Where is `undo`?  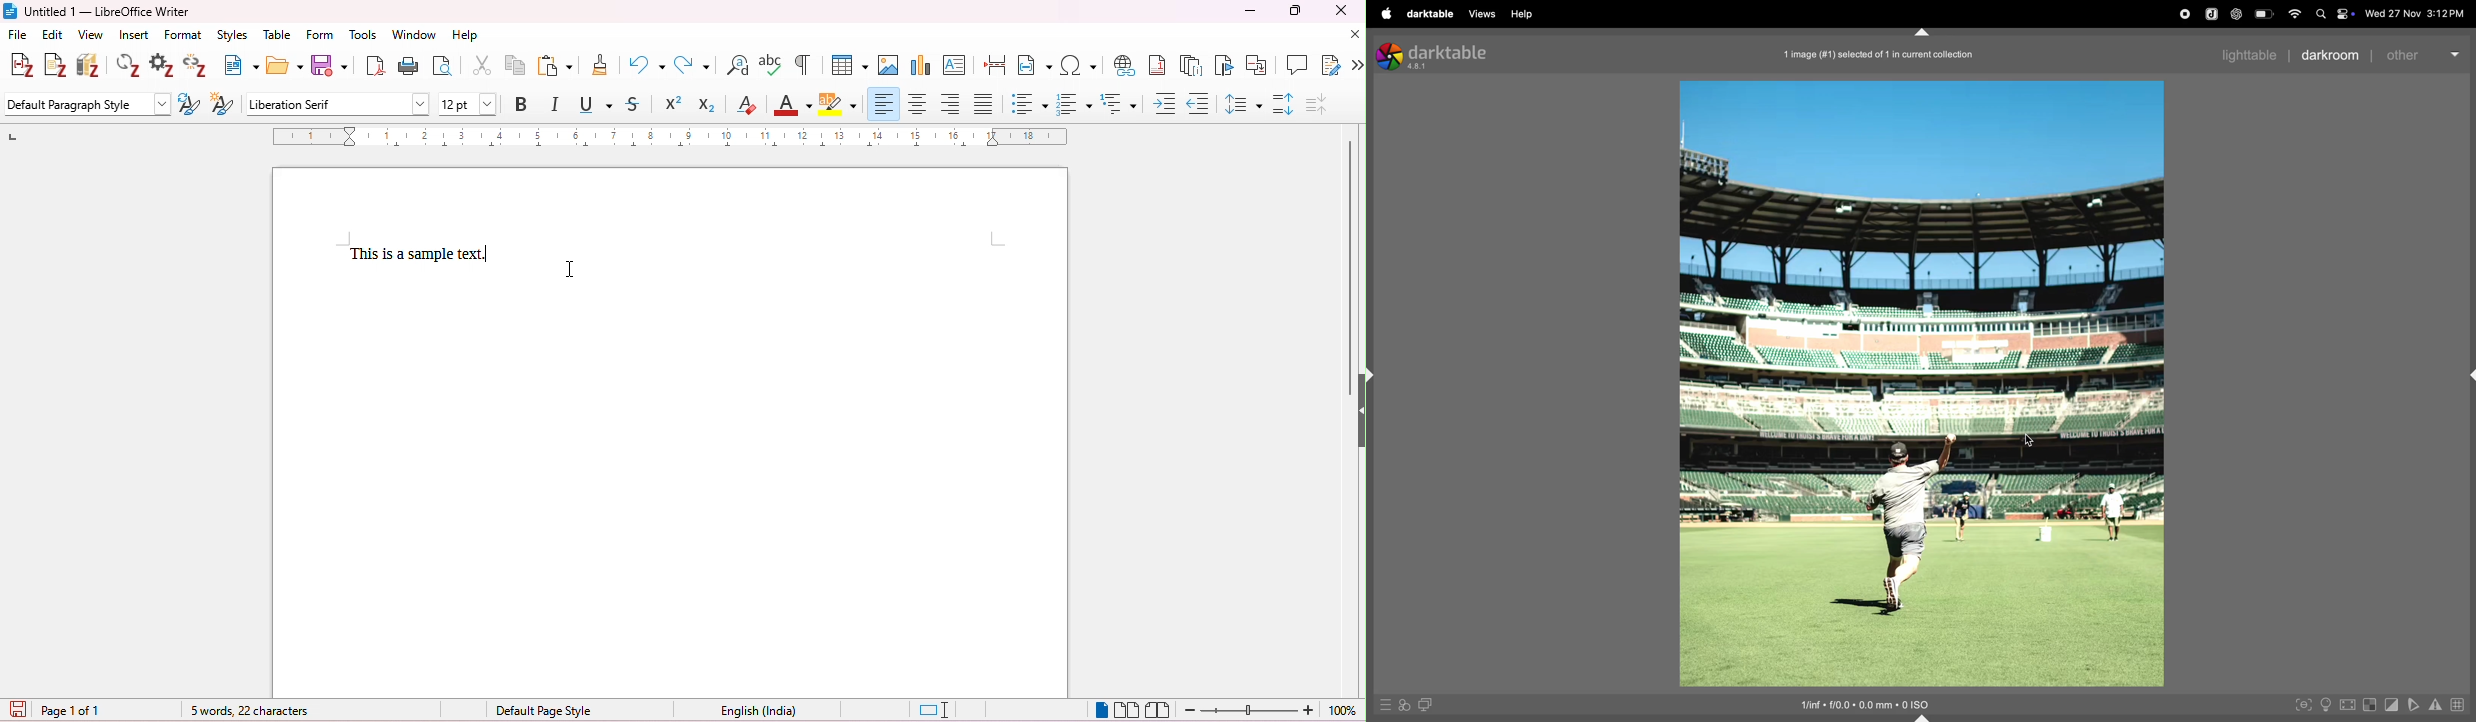
undo is located at coordinates (647, 63).